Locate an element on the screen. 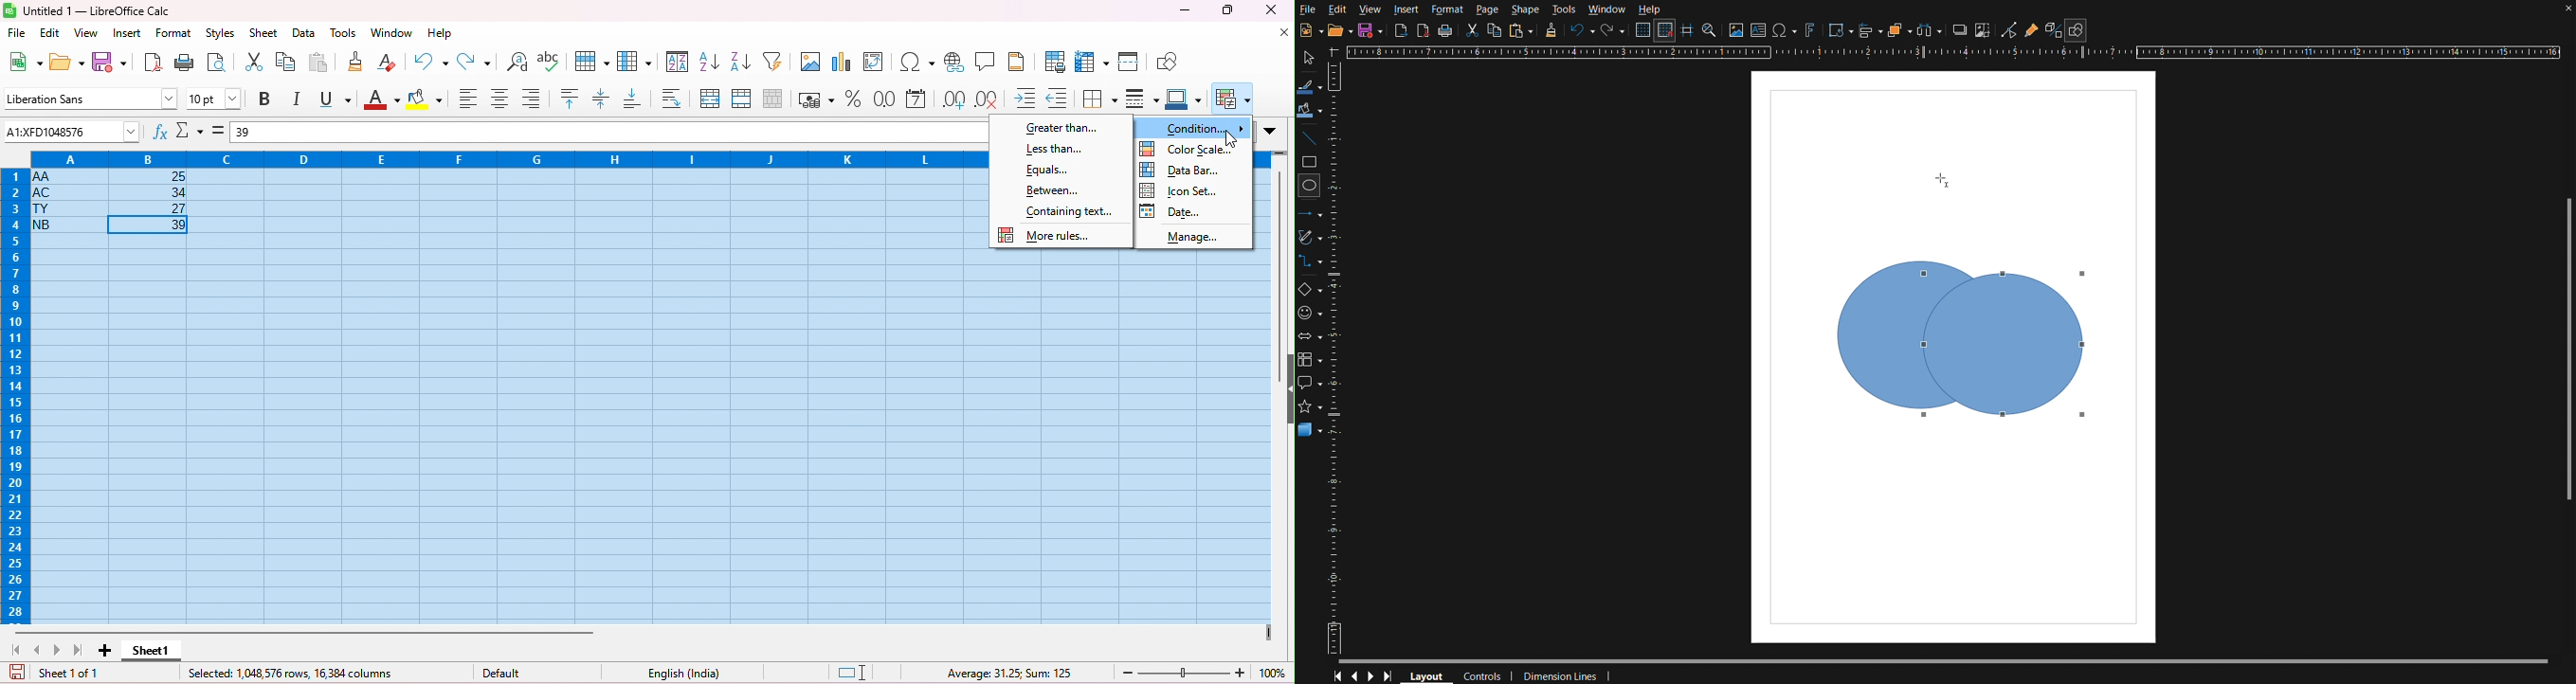  minimize is located at coordinates (1184, 11).